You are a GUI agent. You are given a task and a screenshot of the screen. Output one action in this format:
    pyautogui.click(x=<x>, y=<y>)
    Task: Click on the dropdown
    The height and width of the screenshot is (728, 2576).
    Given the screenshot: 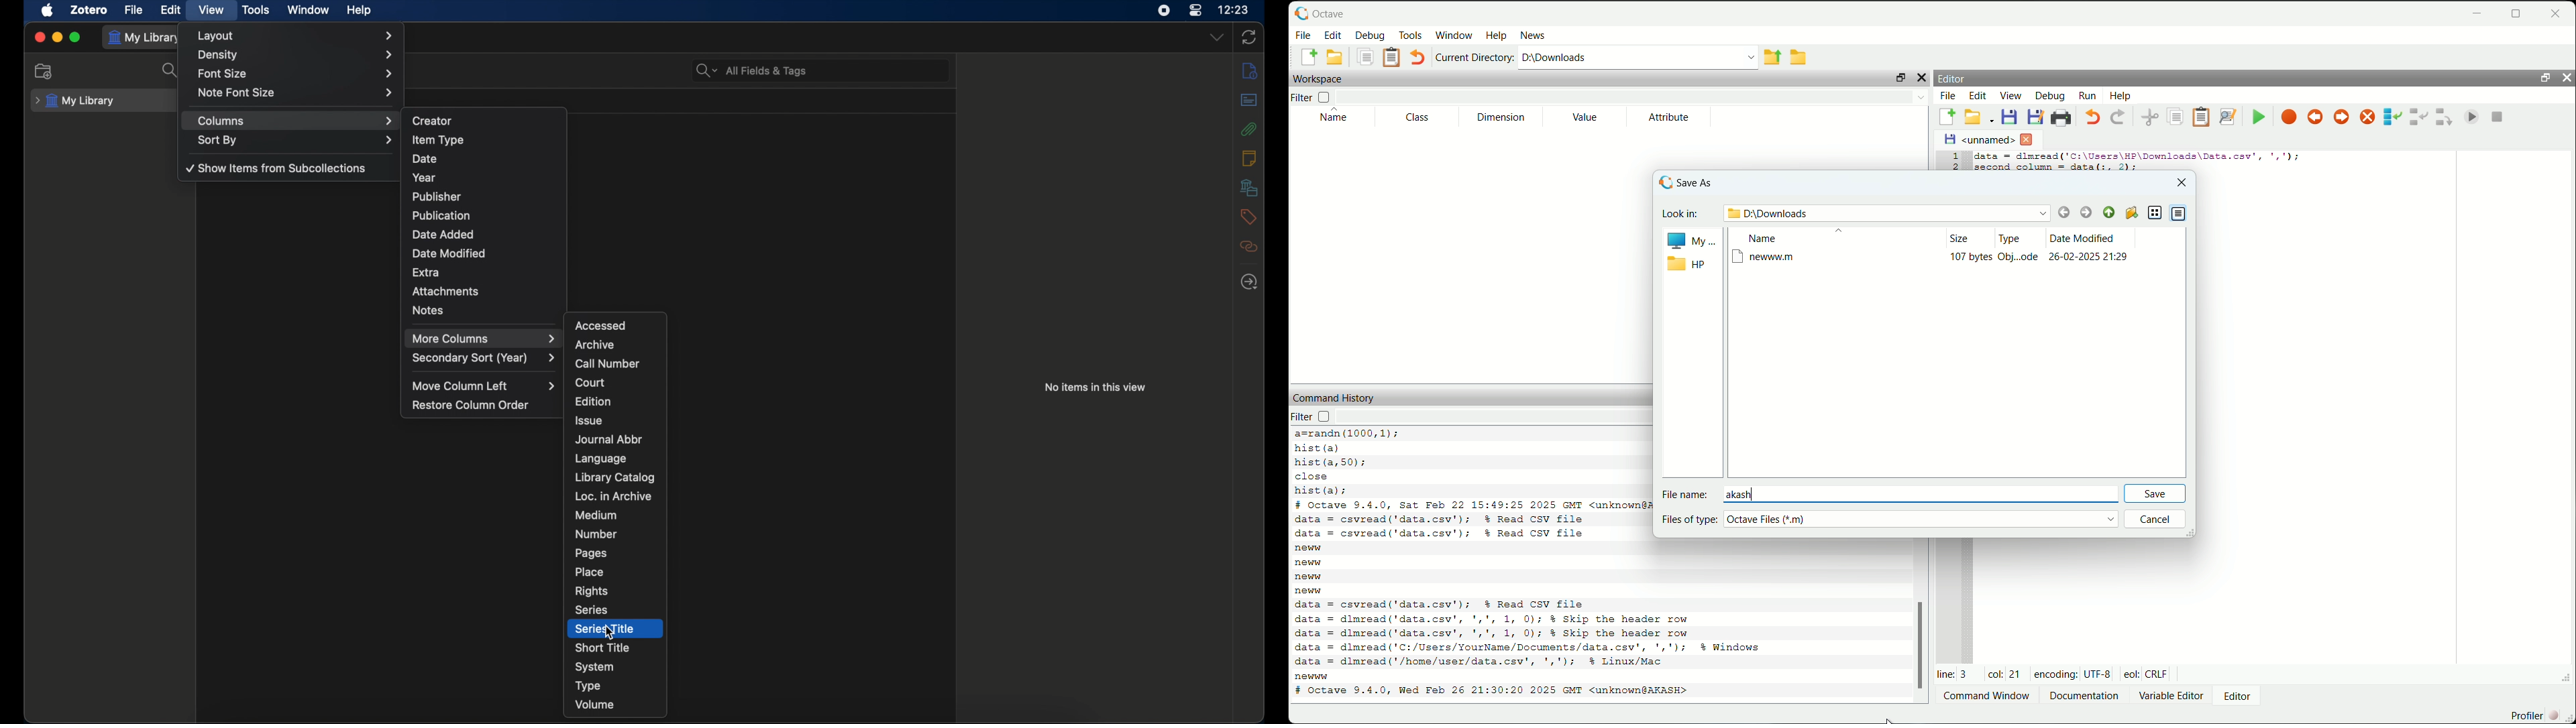 What is the action you would take?
    pyautogui.click(x=1217, y=37)
    